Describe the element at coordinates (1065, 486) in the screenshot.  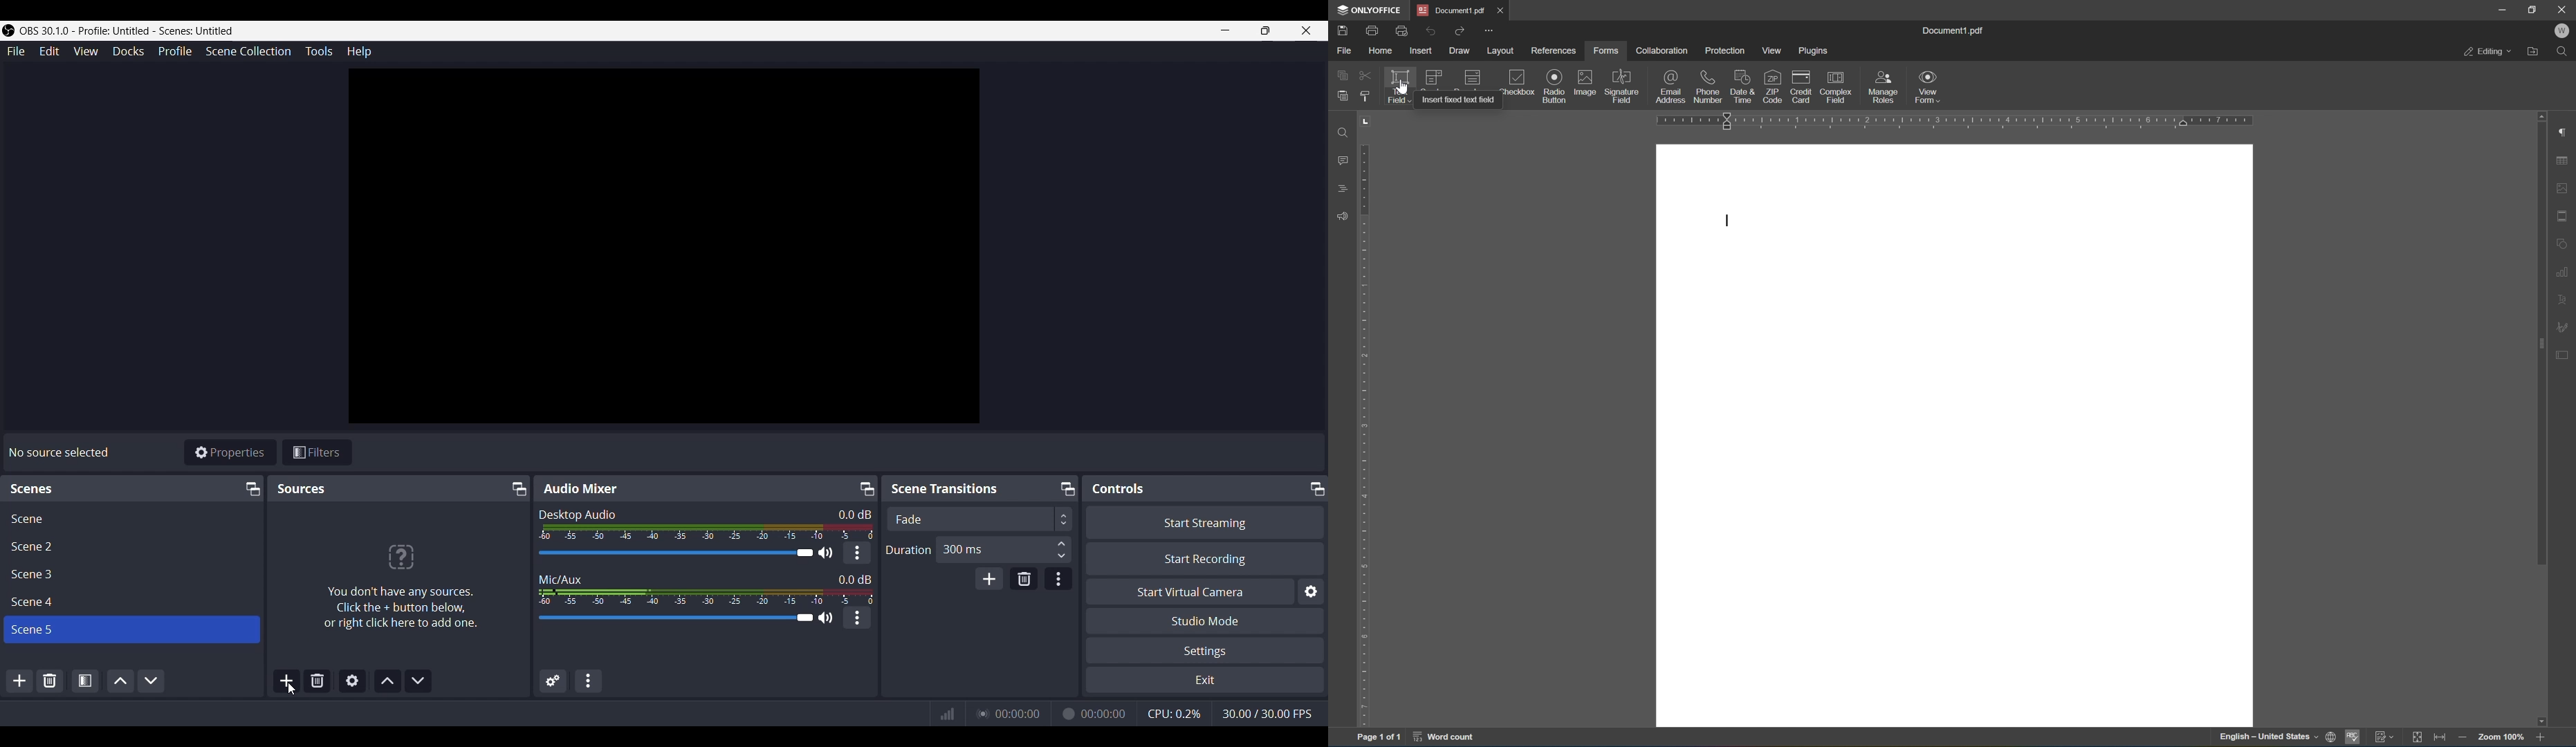
I see `Maximize` at that location.